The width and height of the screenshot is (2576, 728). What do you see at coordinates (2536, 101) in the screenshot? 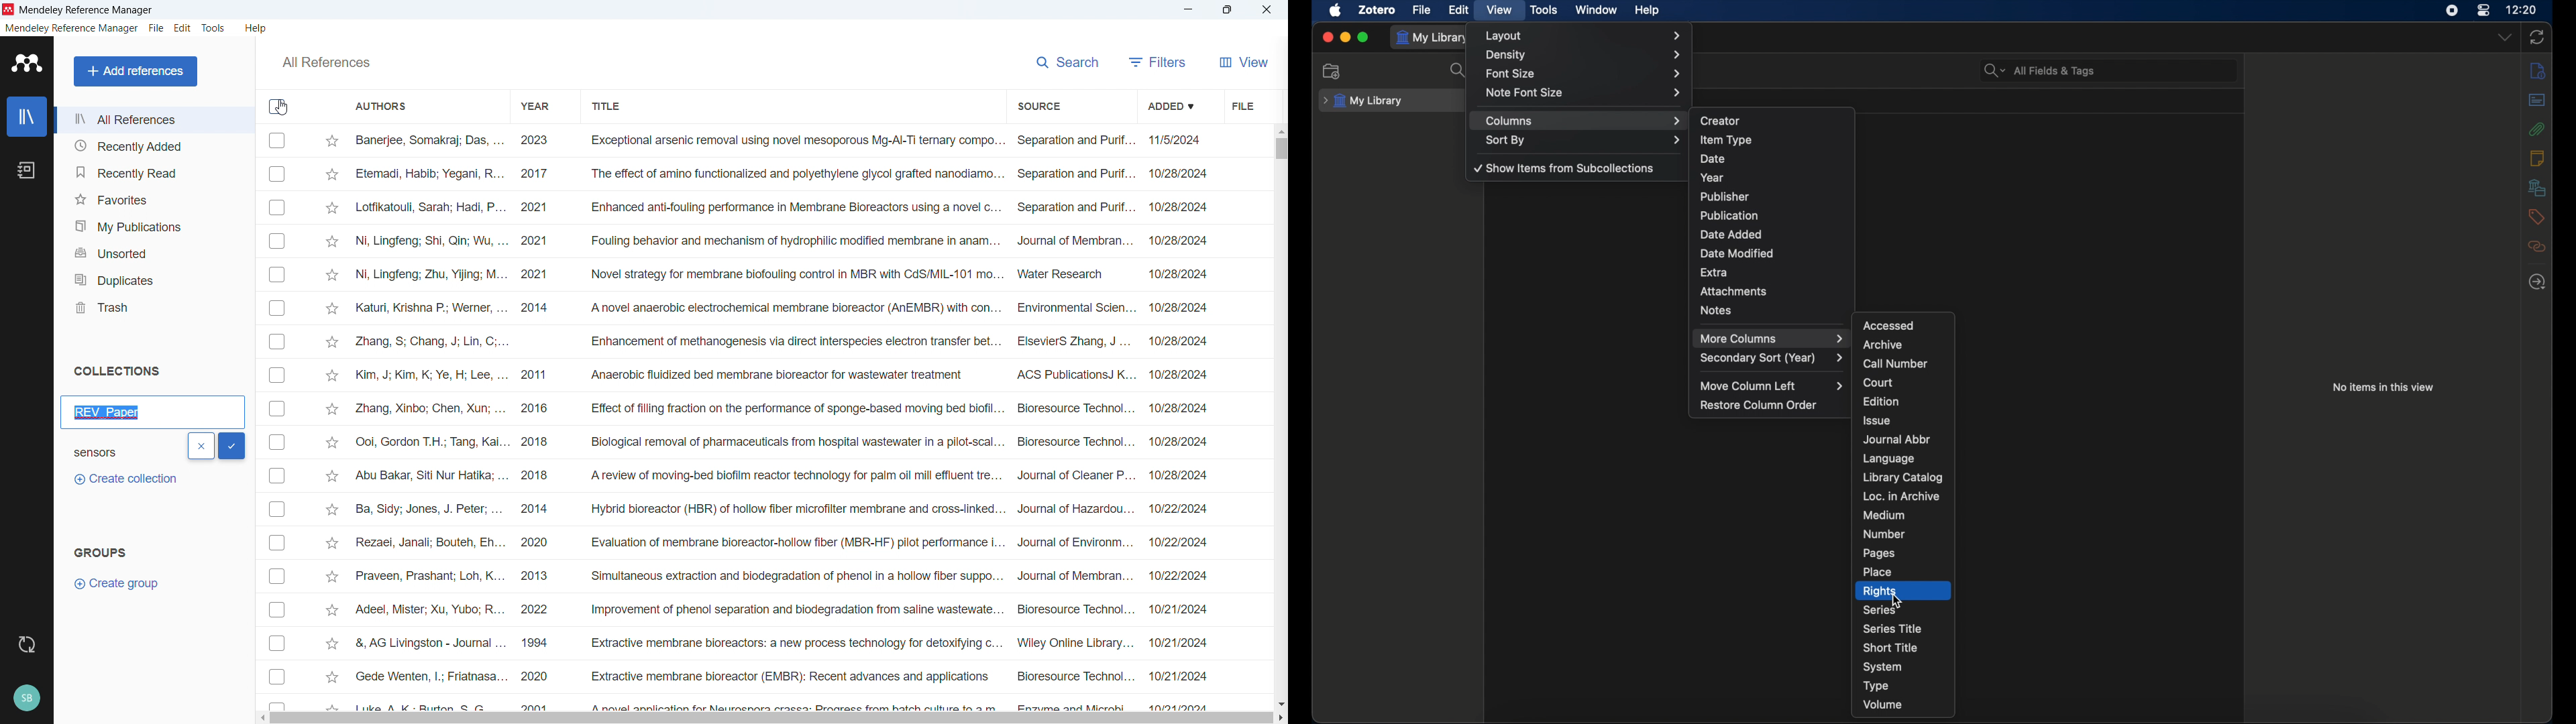
I see `abstract` at bounding box center [2536, 101].